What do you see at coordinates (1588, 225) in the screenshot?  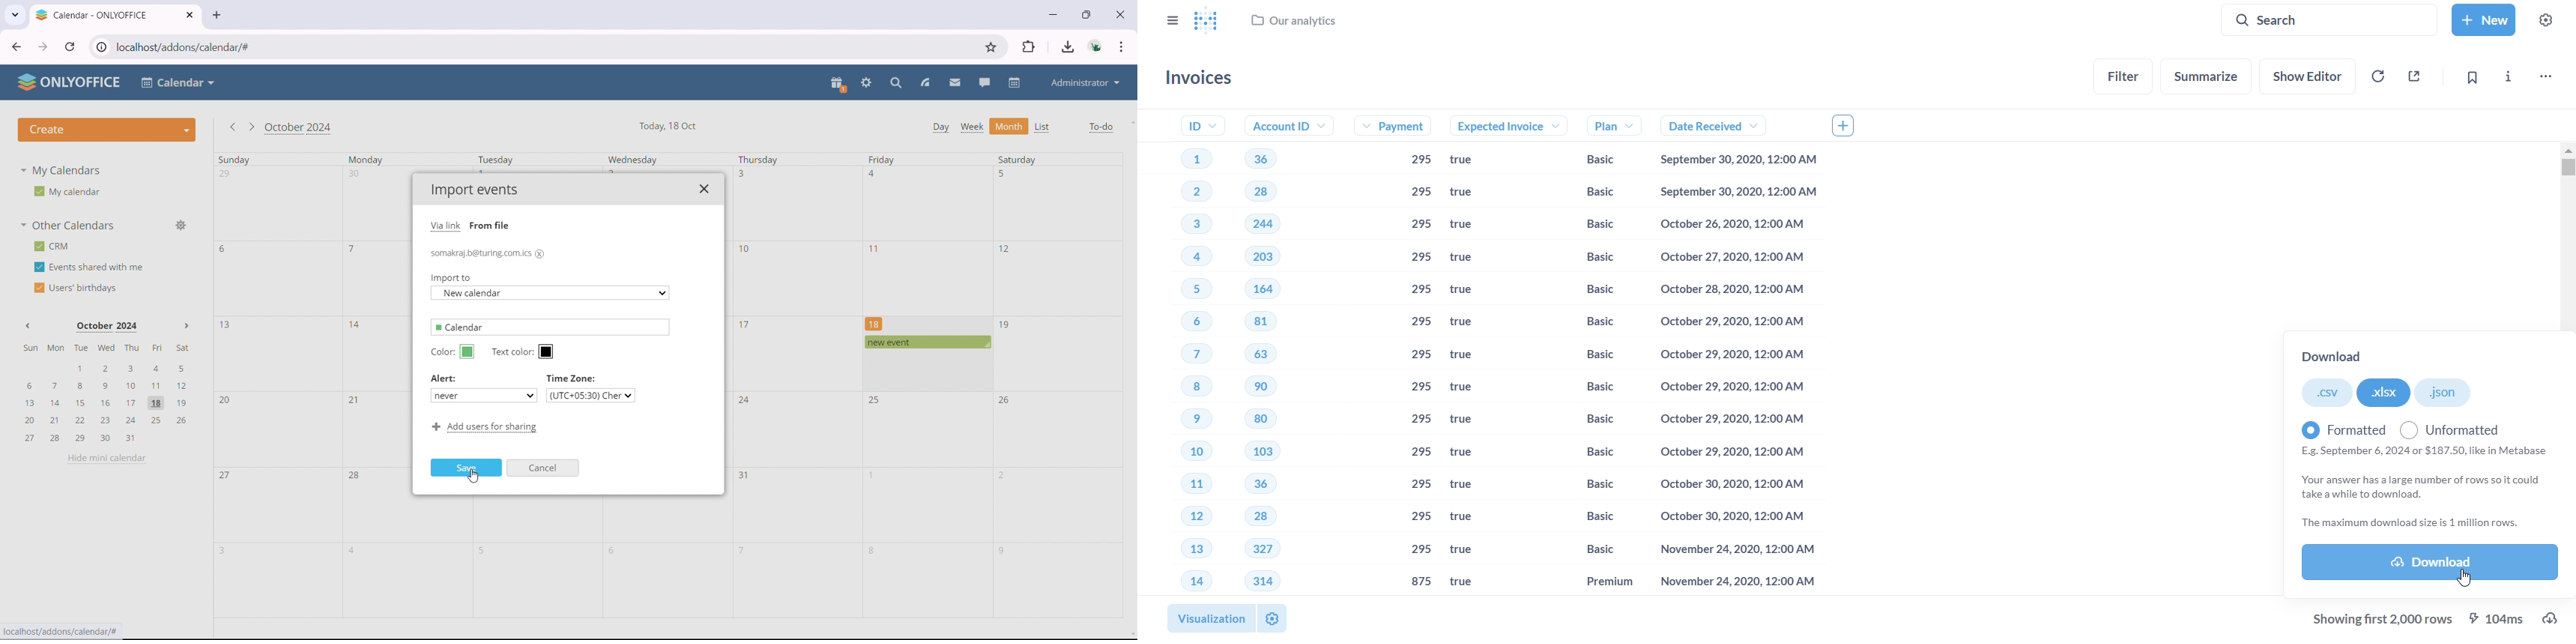 I see `Basic` at bounding box center [1588, 225].